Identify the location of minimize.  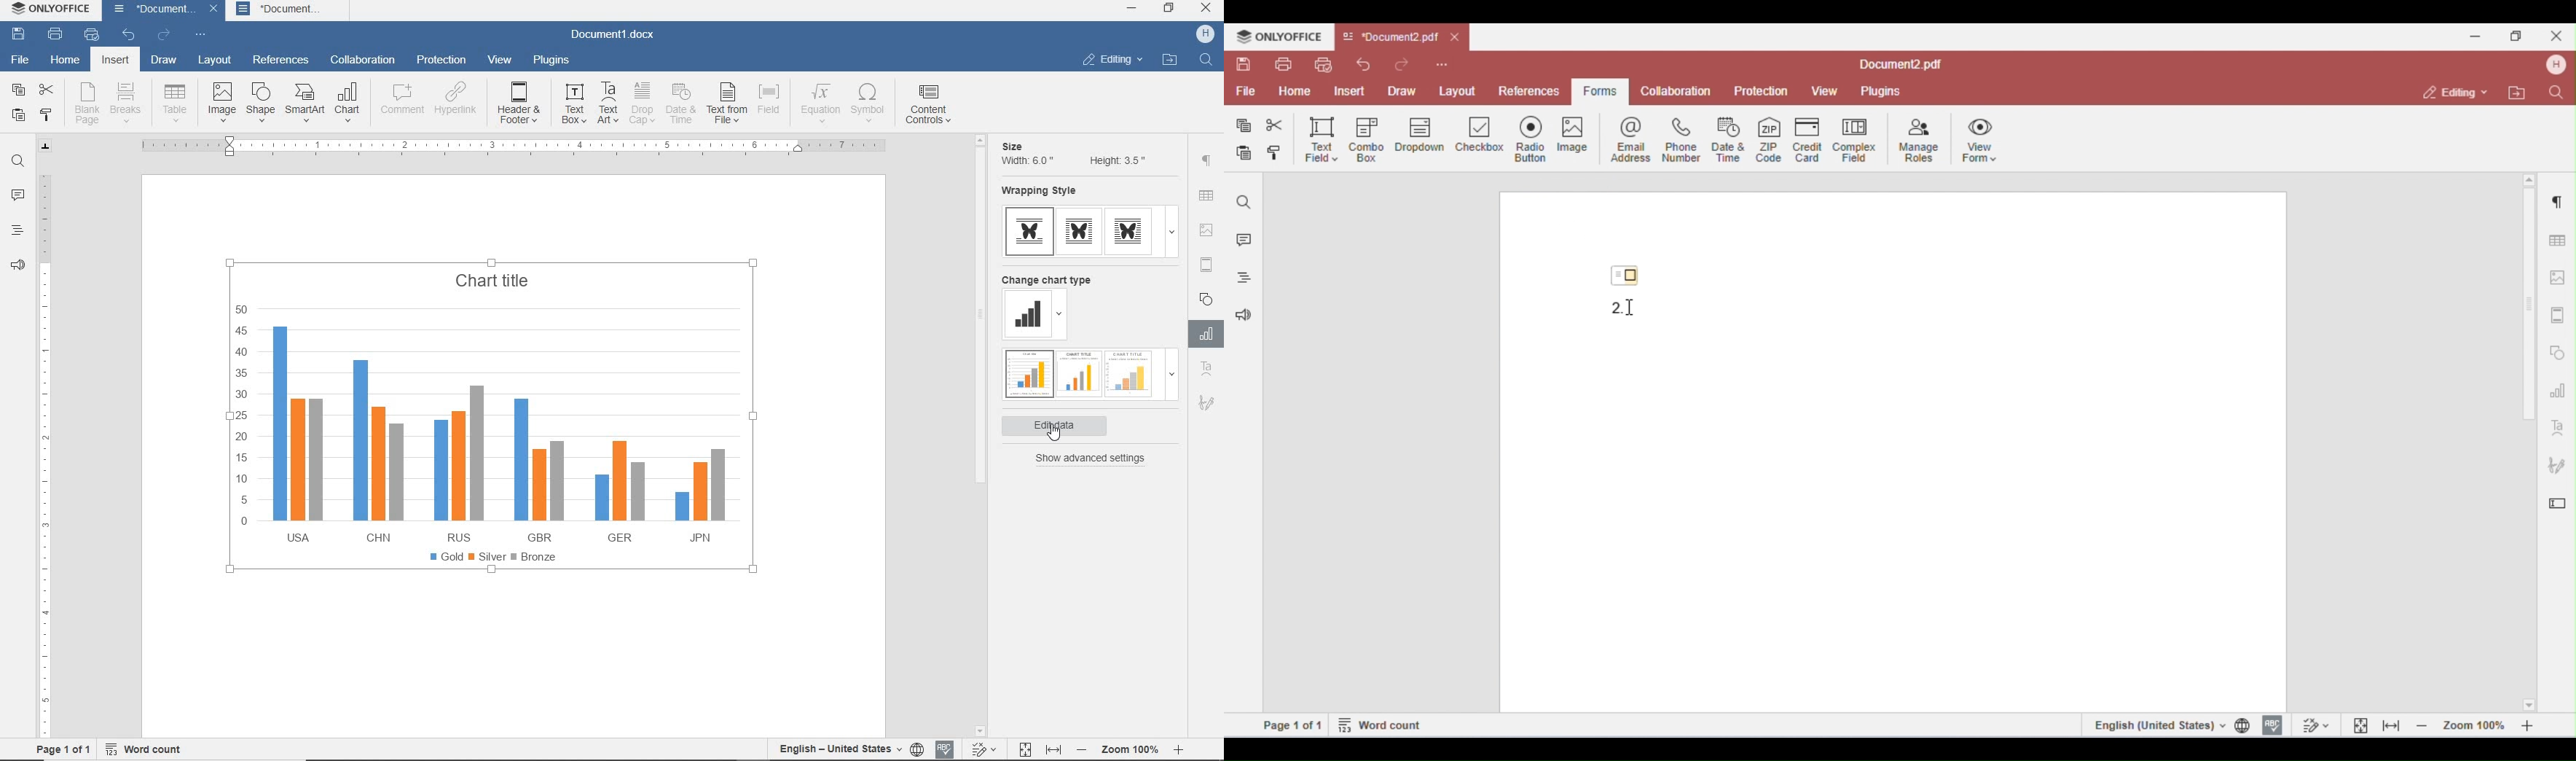
(1132, 8).